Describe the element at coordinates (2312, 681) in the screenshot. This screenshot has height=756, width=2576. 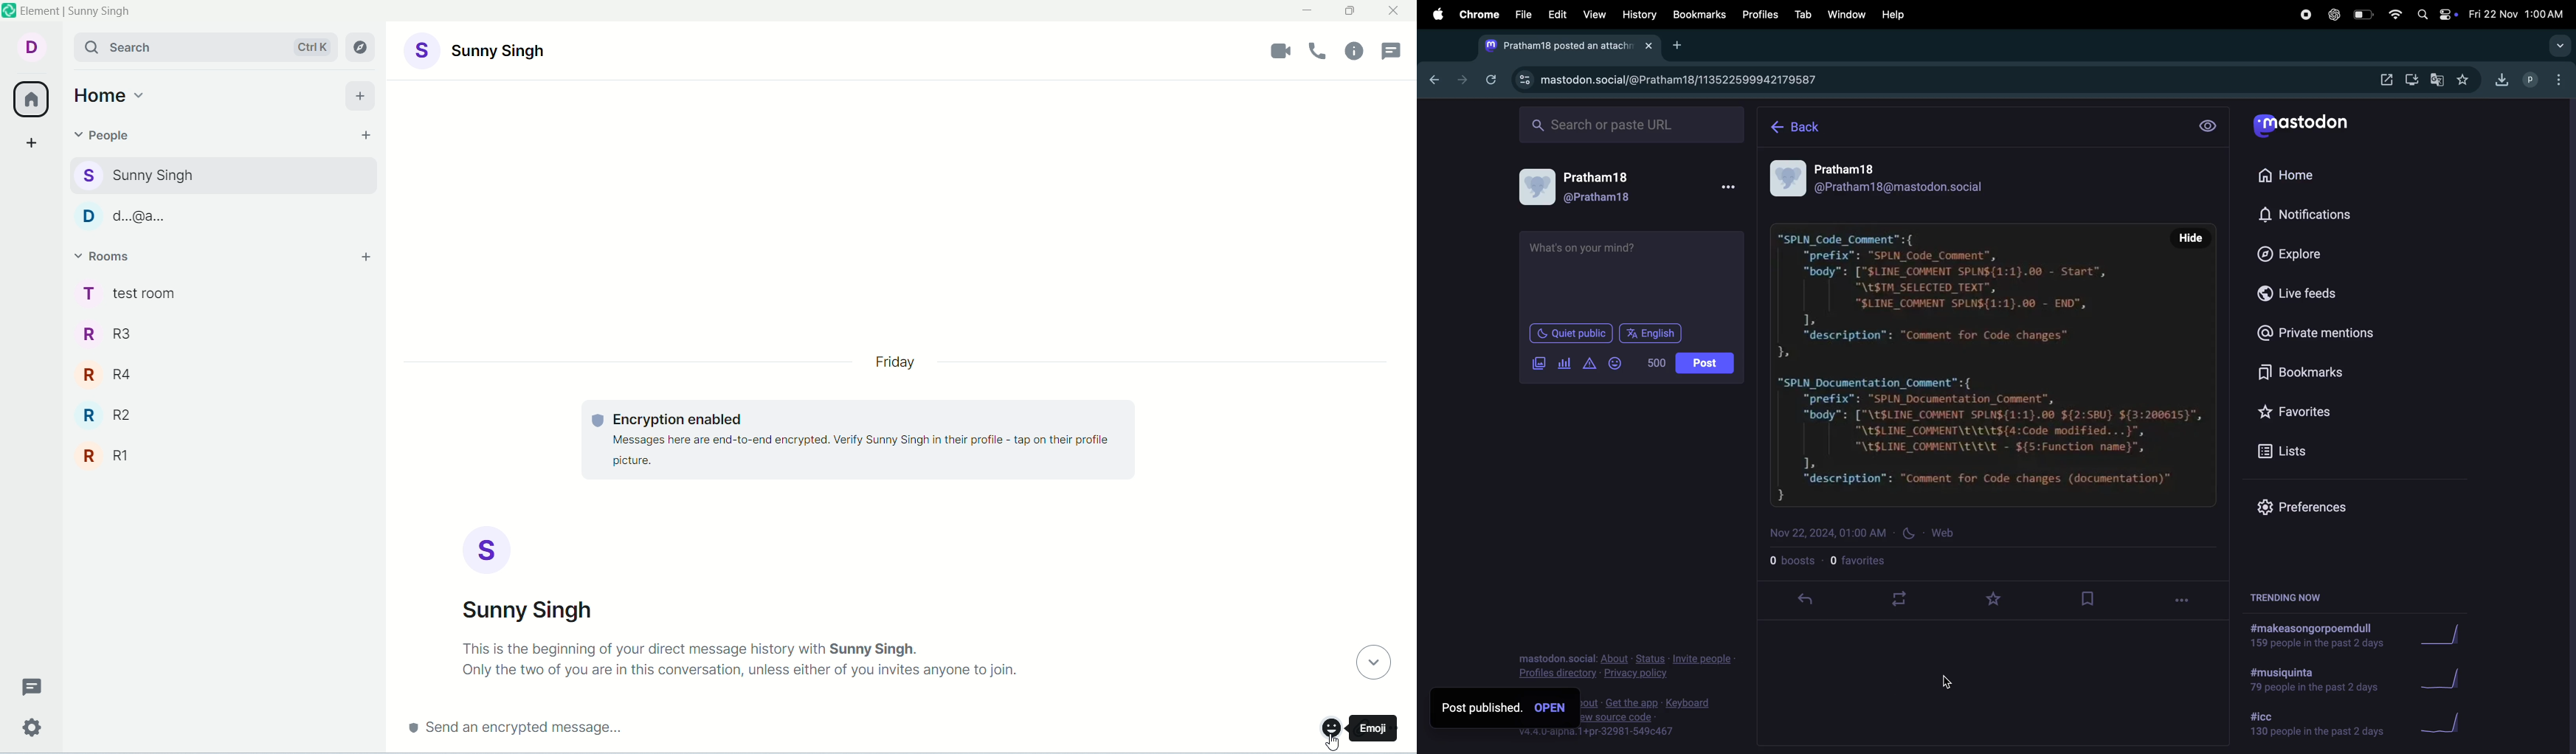
I see `hashtags` at that location.